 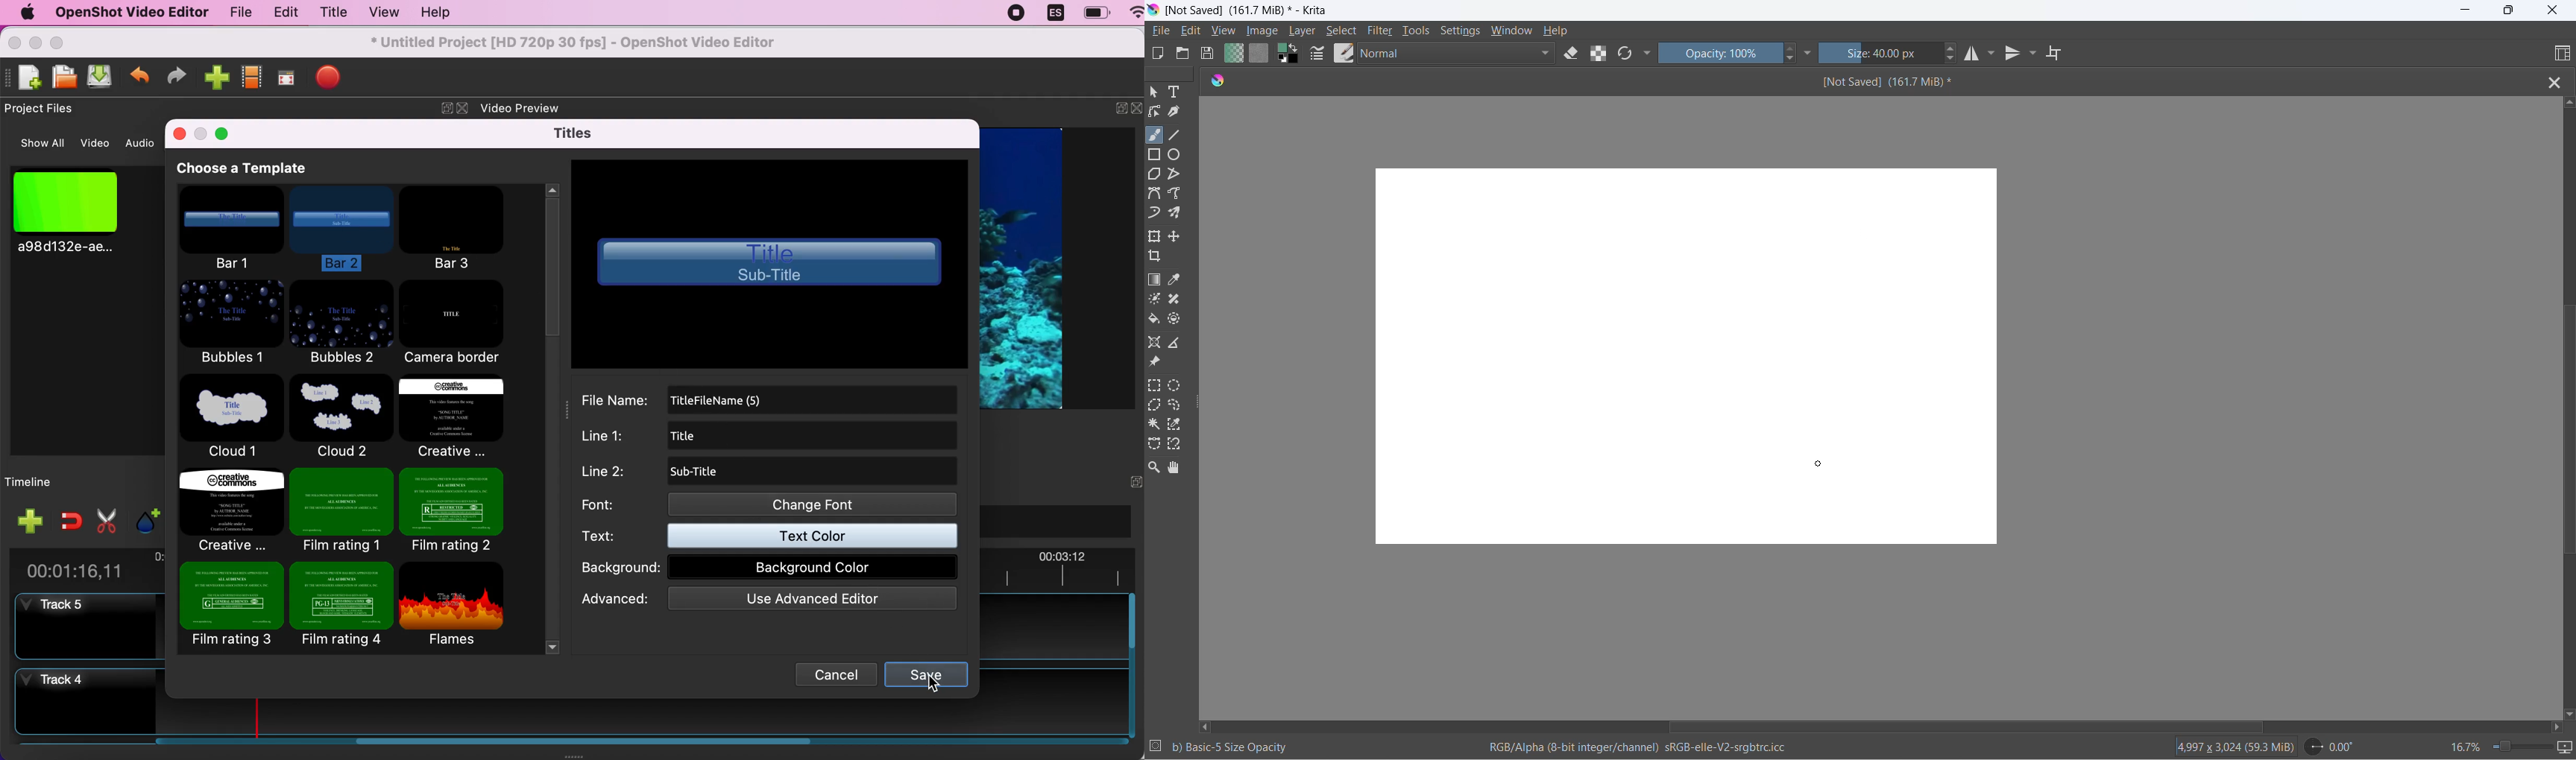 What do you see at coordinates (2568, 430) in the screenshot?
I see `vertical scroll bar` at bounding box center [2568, 430].